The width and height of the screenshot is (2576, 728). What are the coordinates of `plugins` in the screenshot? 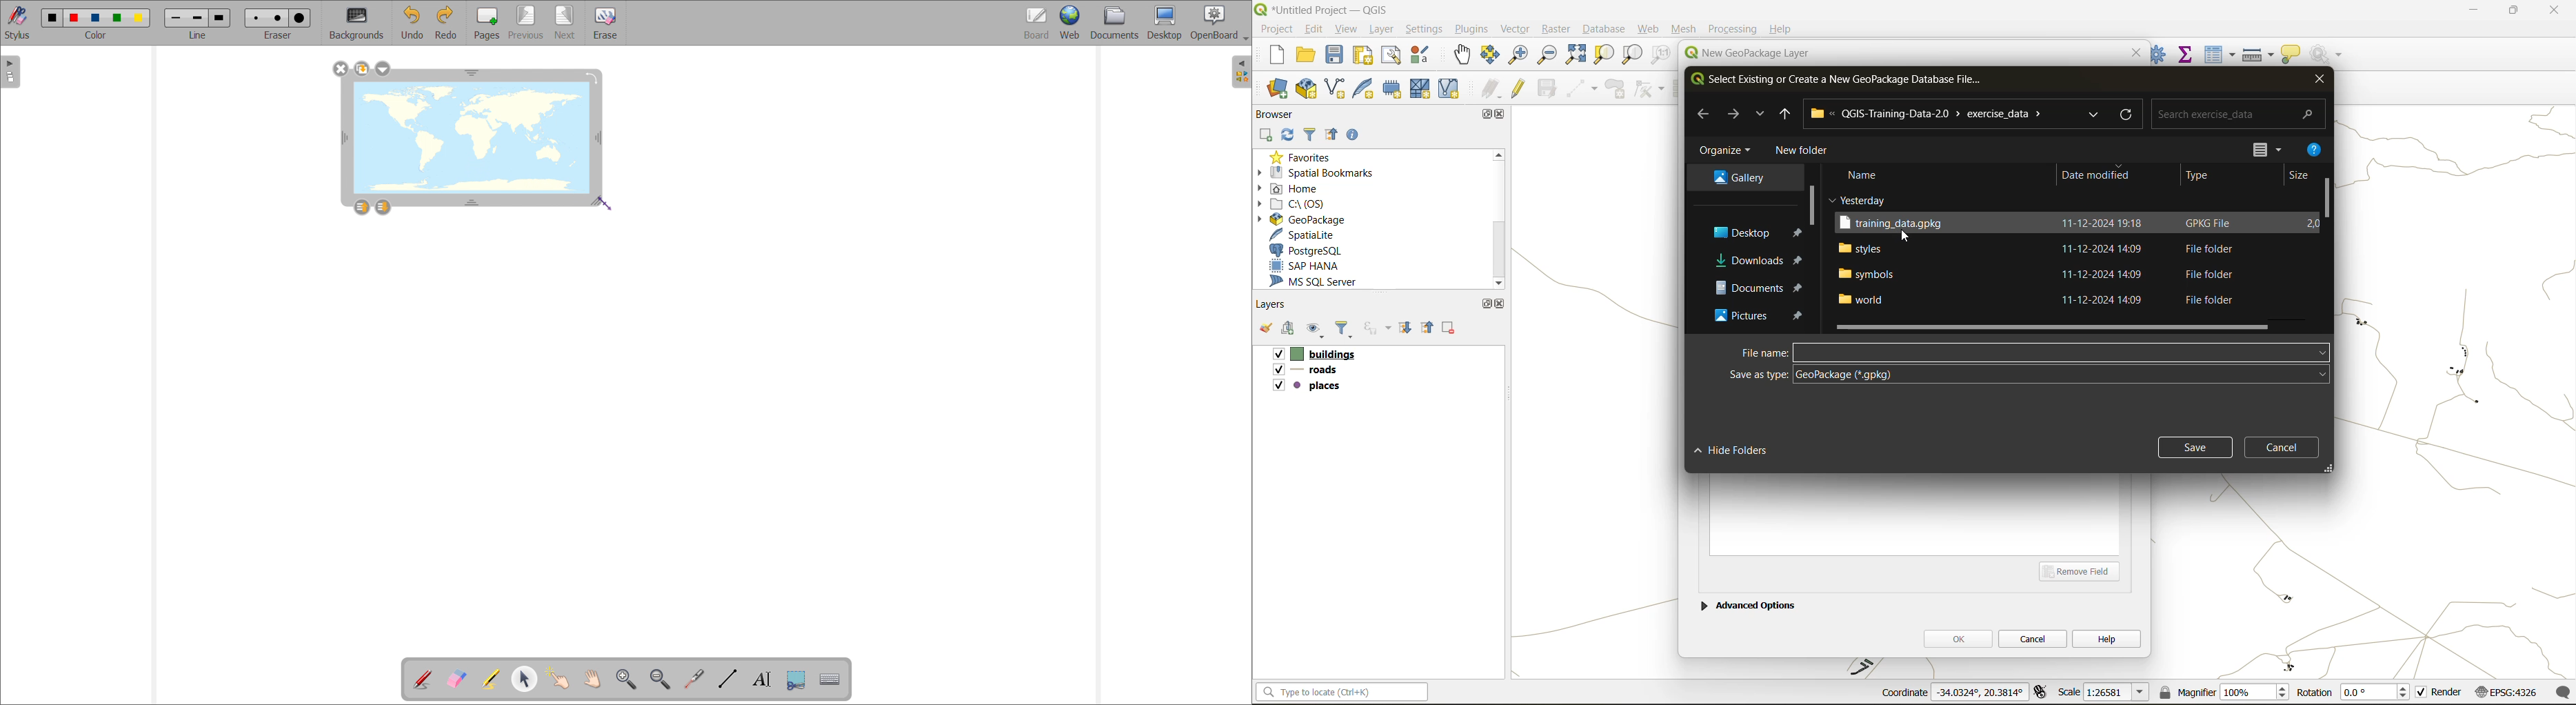 It's located at (1471, 29).